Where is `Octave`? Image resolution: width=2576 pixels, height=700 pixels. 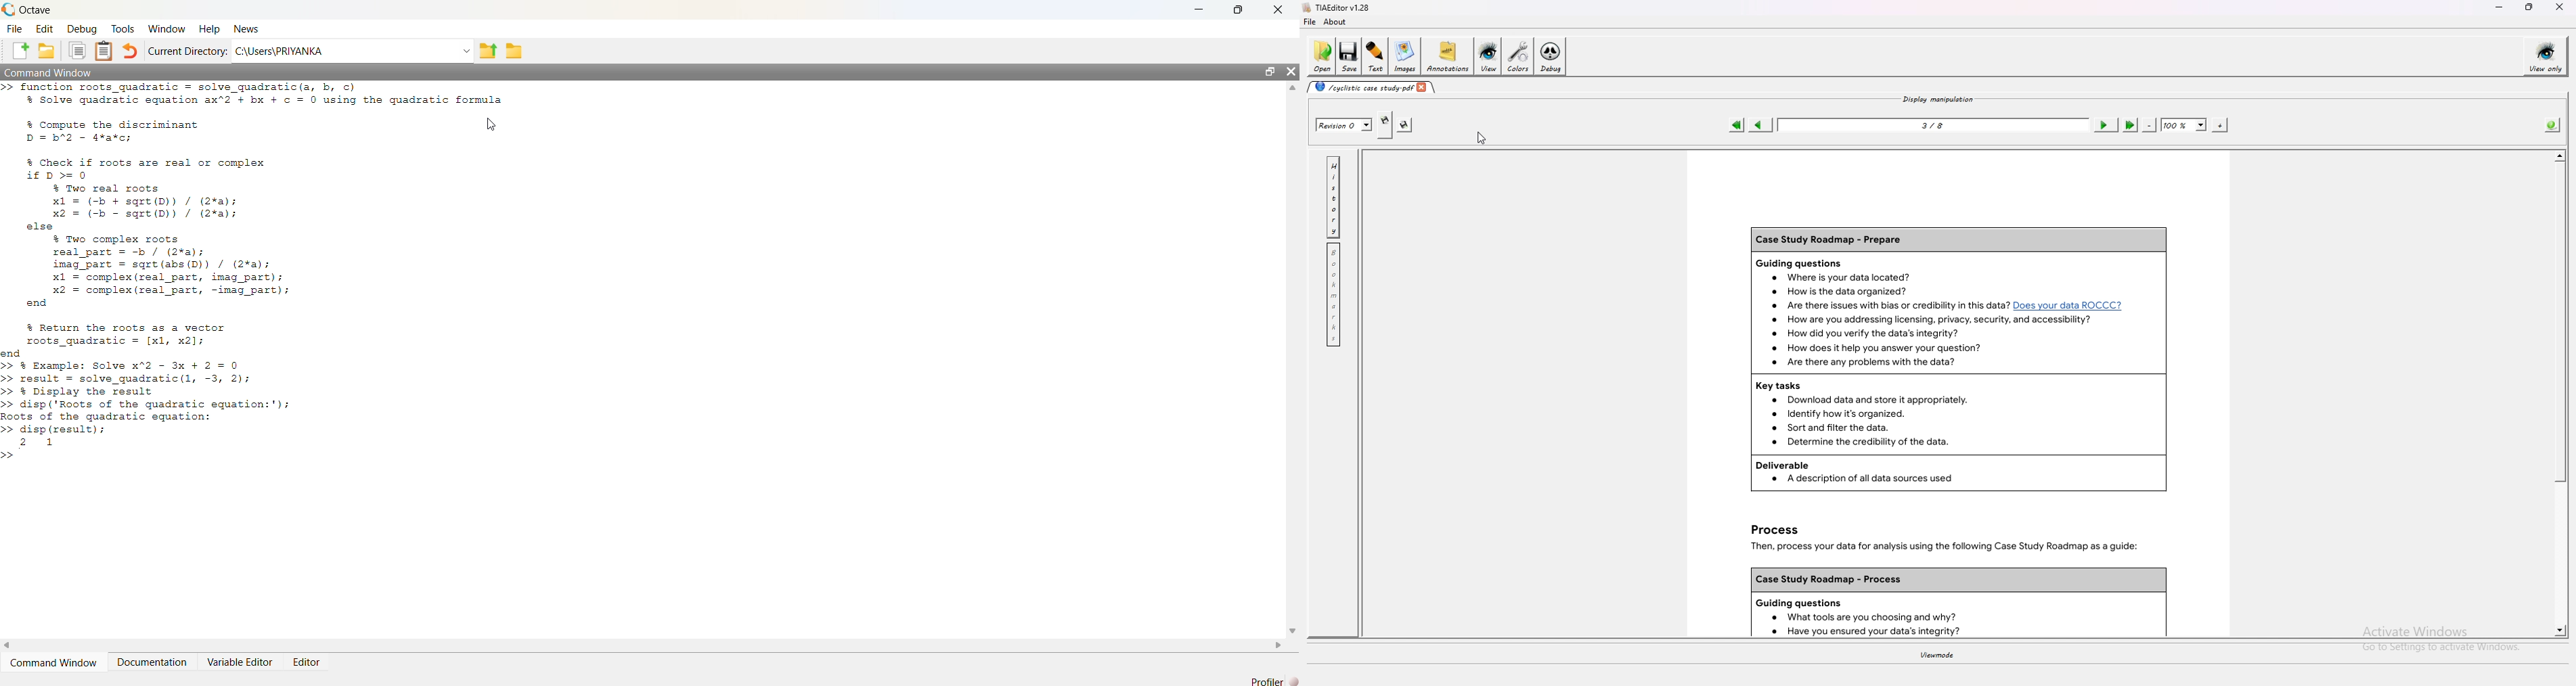 Octave is located at coordinates (32, 9).